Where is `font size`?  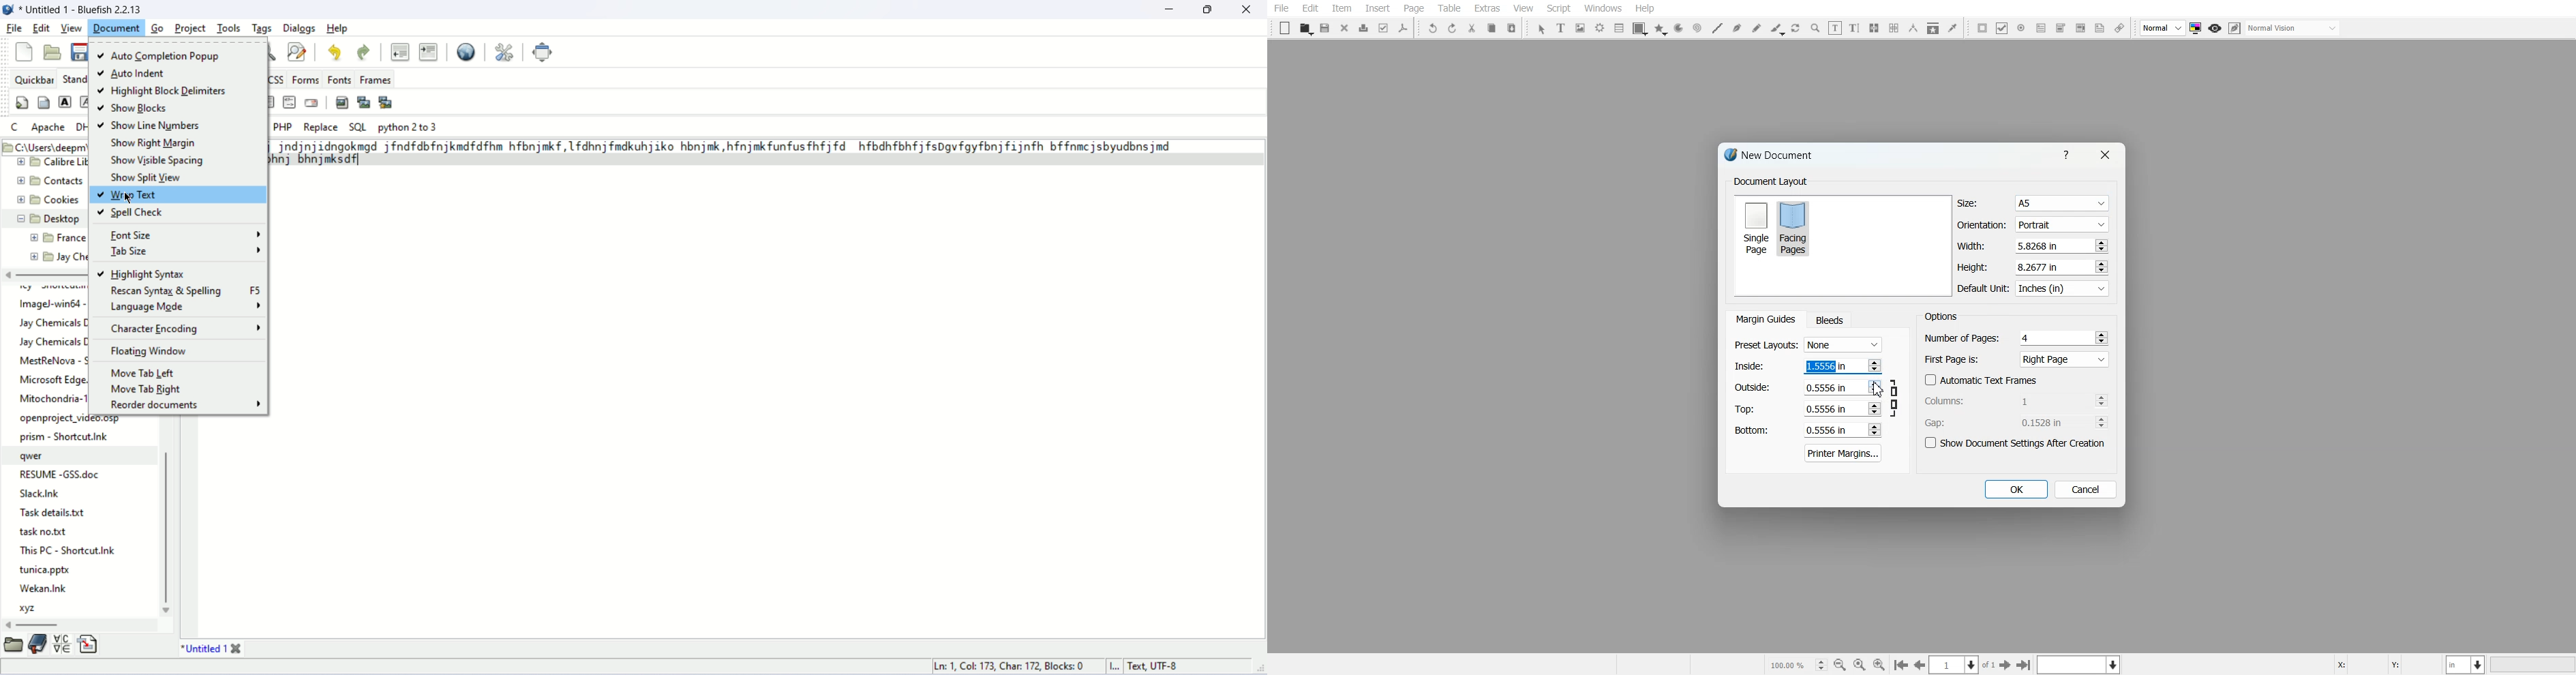
font size is located at coordinates (184, 236).